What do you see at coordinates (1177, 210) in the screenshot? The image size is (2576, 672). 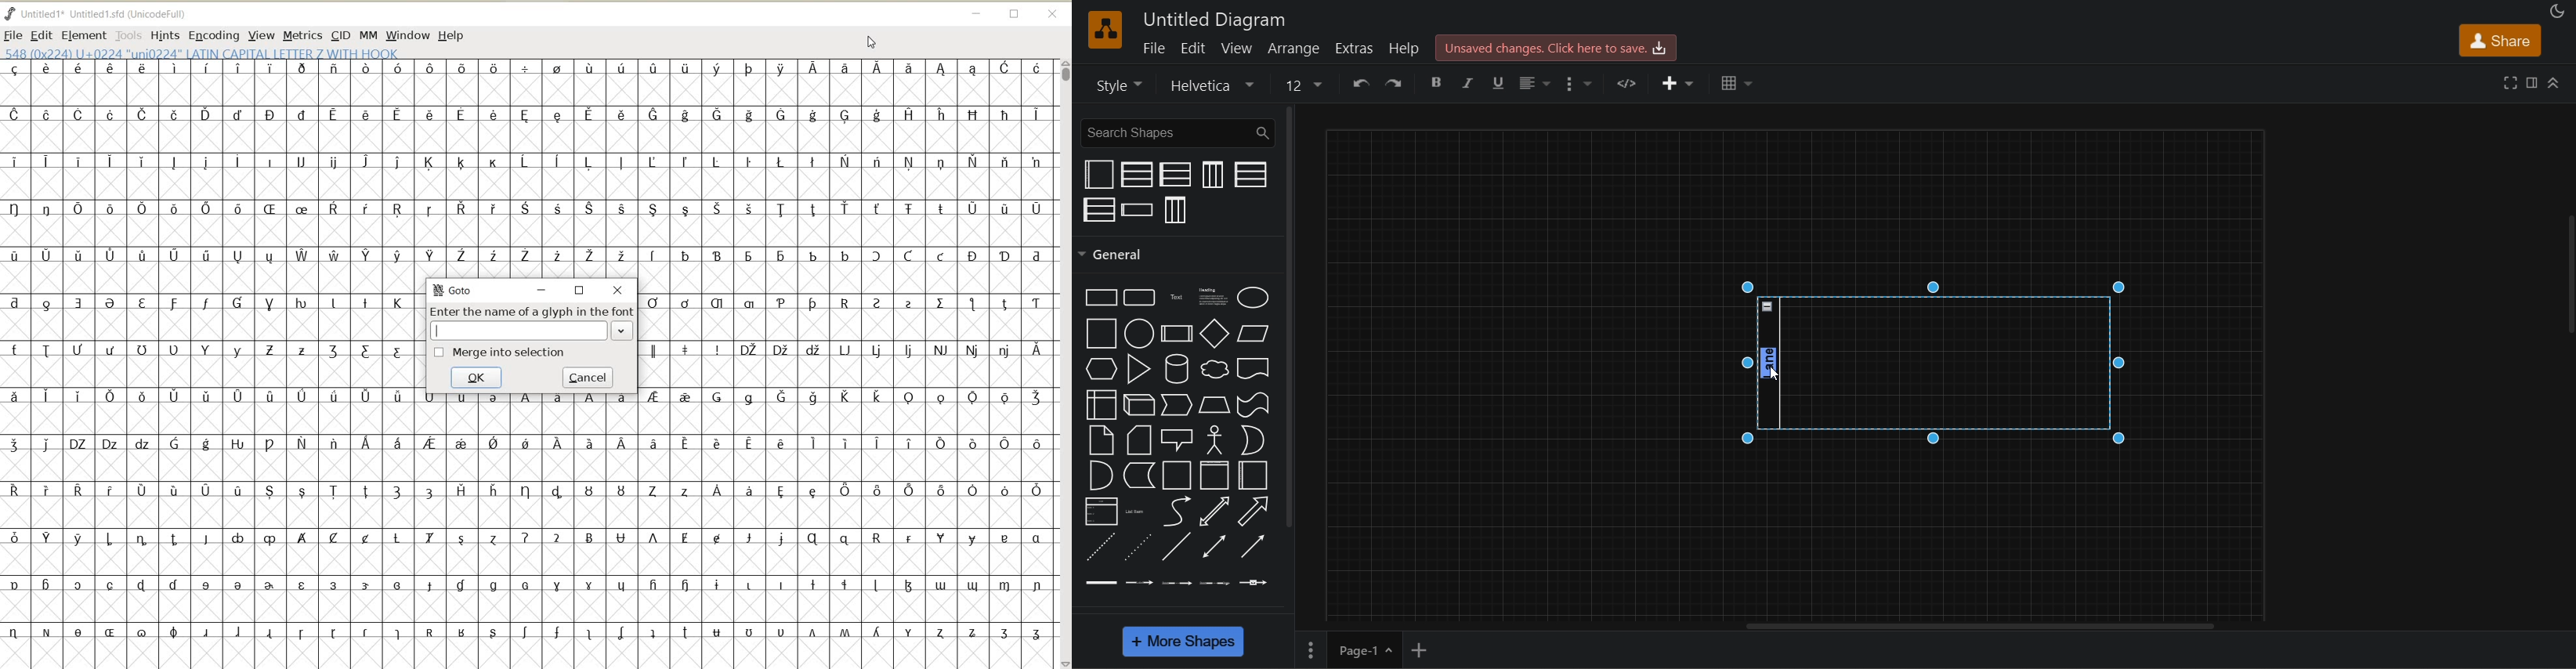 I see `vertical pool 3` at bounding box center [1177, 210].